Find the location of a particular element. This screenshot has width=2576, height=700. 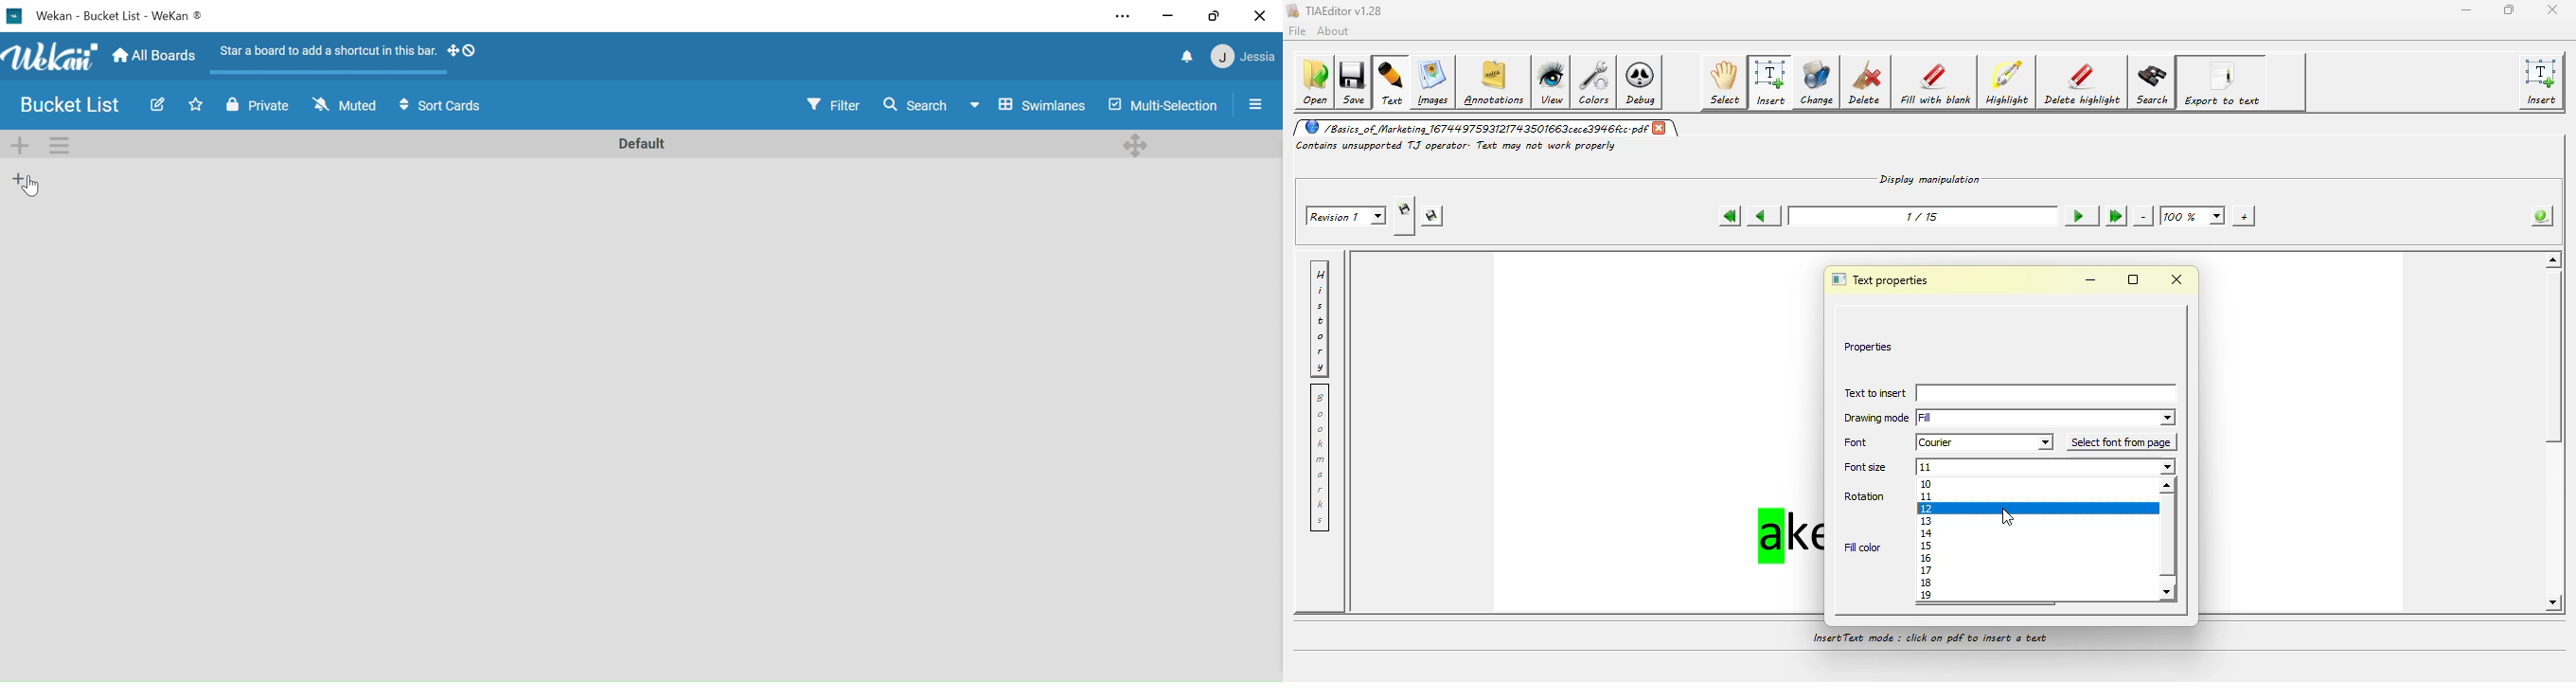

Board view is located at coordinates (1028, 106).